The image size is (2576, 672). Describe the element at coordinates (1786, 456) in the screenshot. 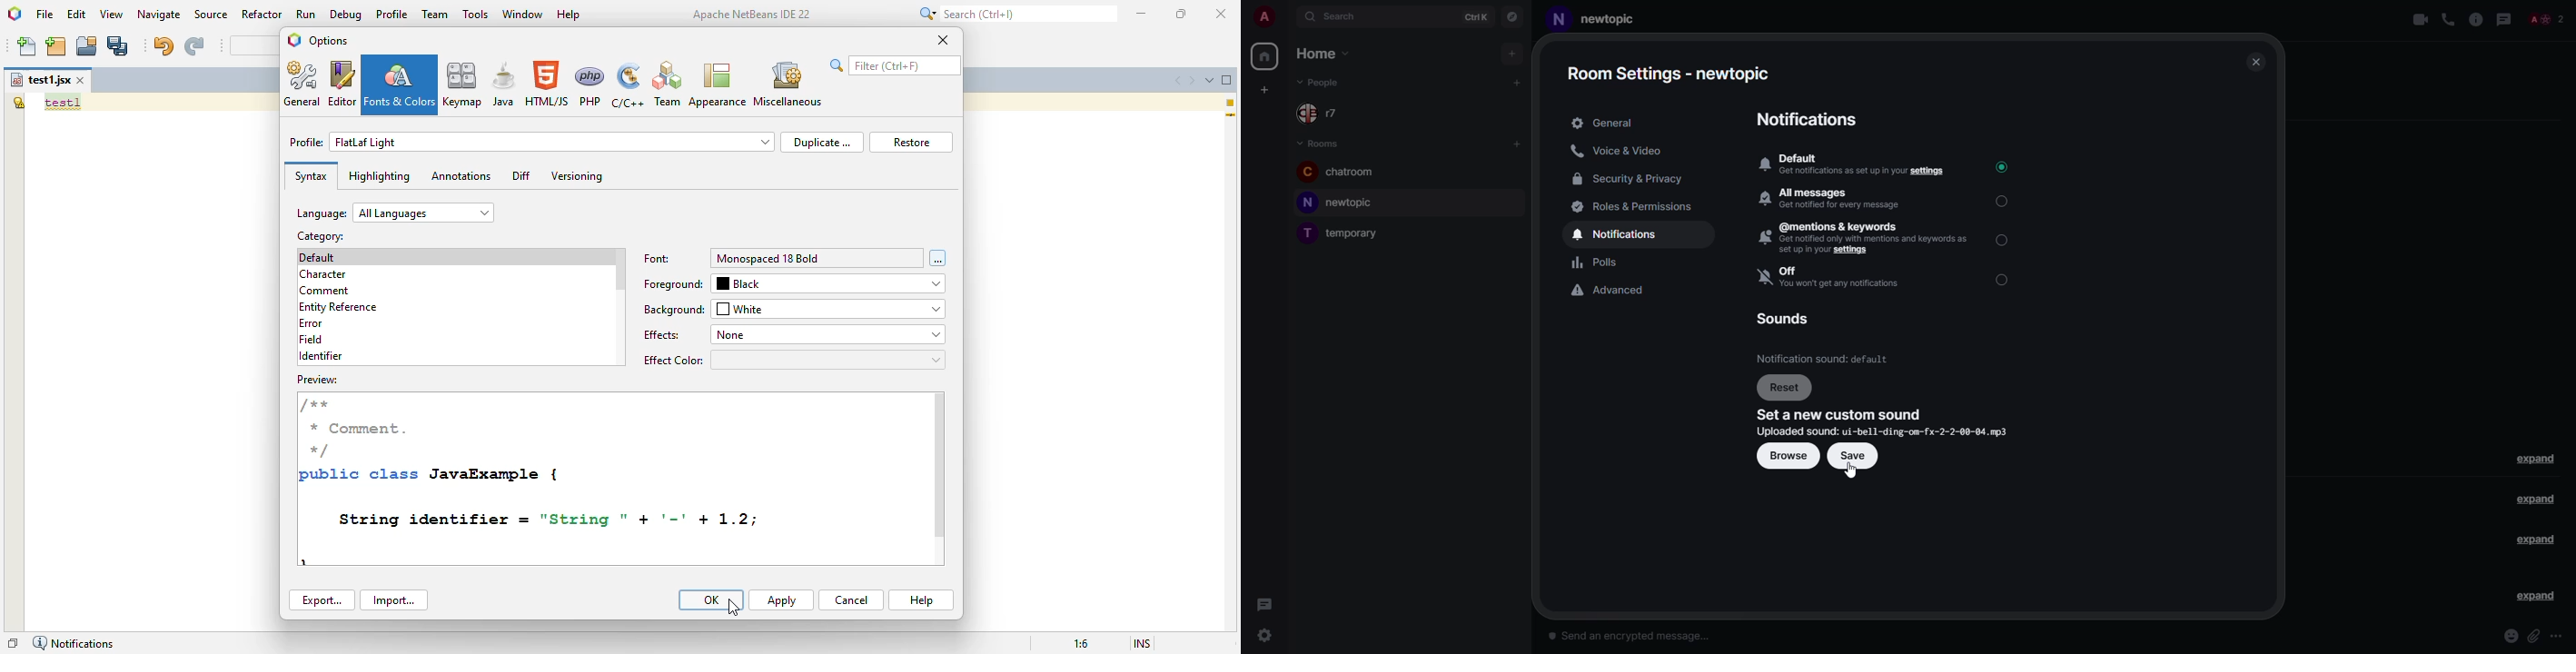

I see `browse` at that location.